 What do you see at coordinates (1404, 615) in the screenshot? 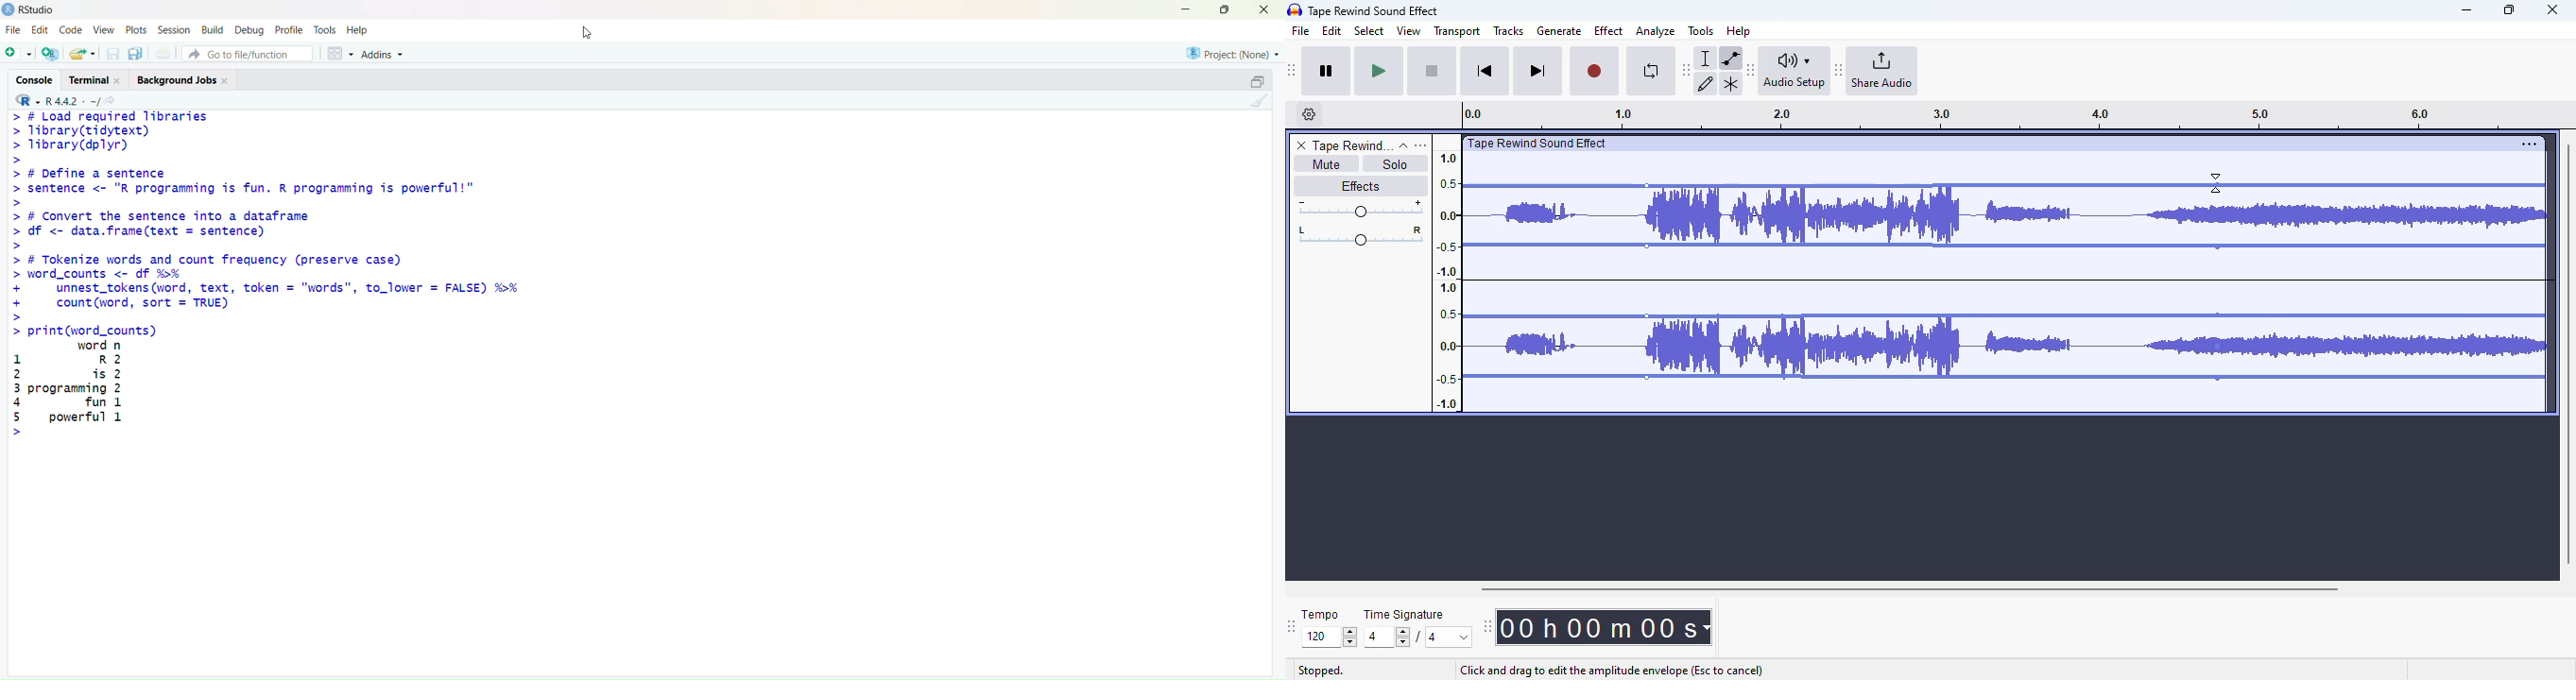
I see `time signature` at bounding box center [1404, 615].